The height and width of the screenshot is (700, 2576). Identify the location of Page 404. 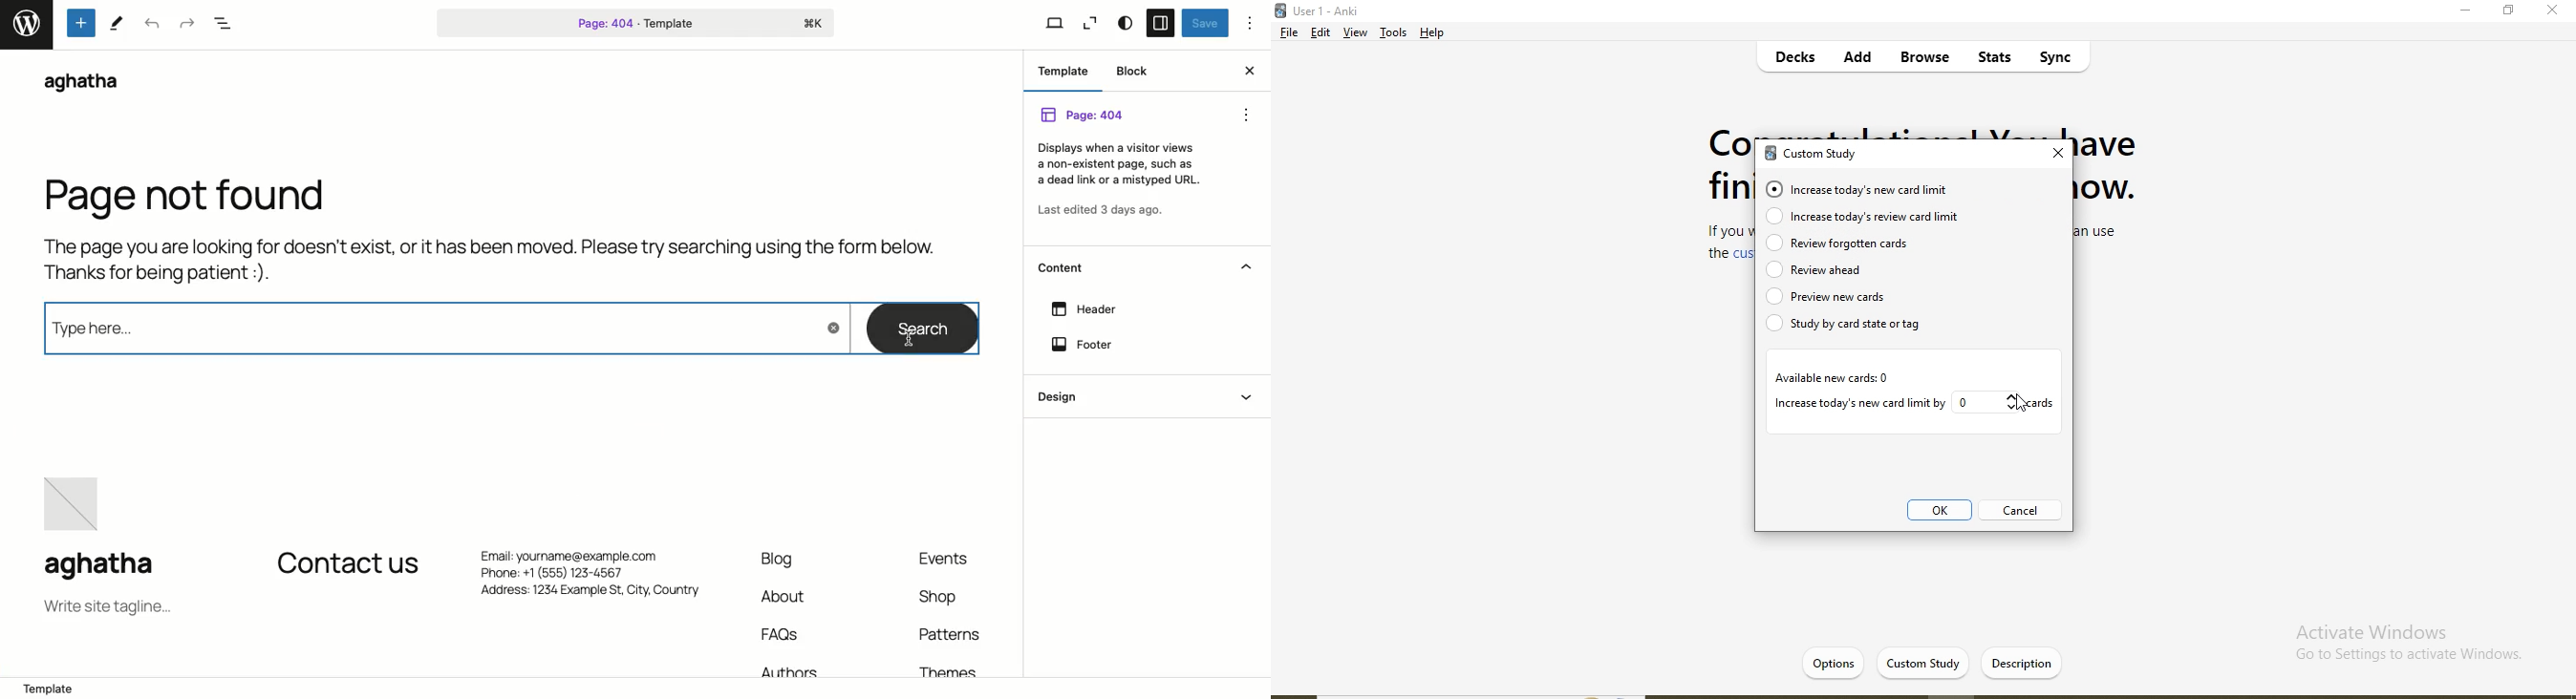
(638, 22).